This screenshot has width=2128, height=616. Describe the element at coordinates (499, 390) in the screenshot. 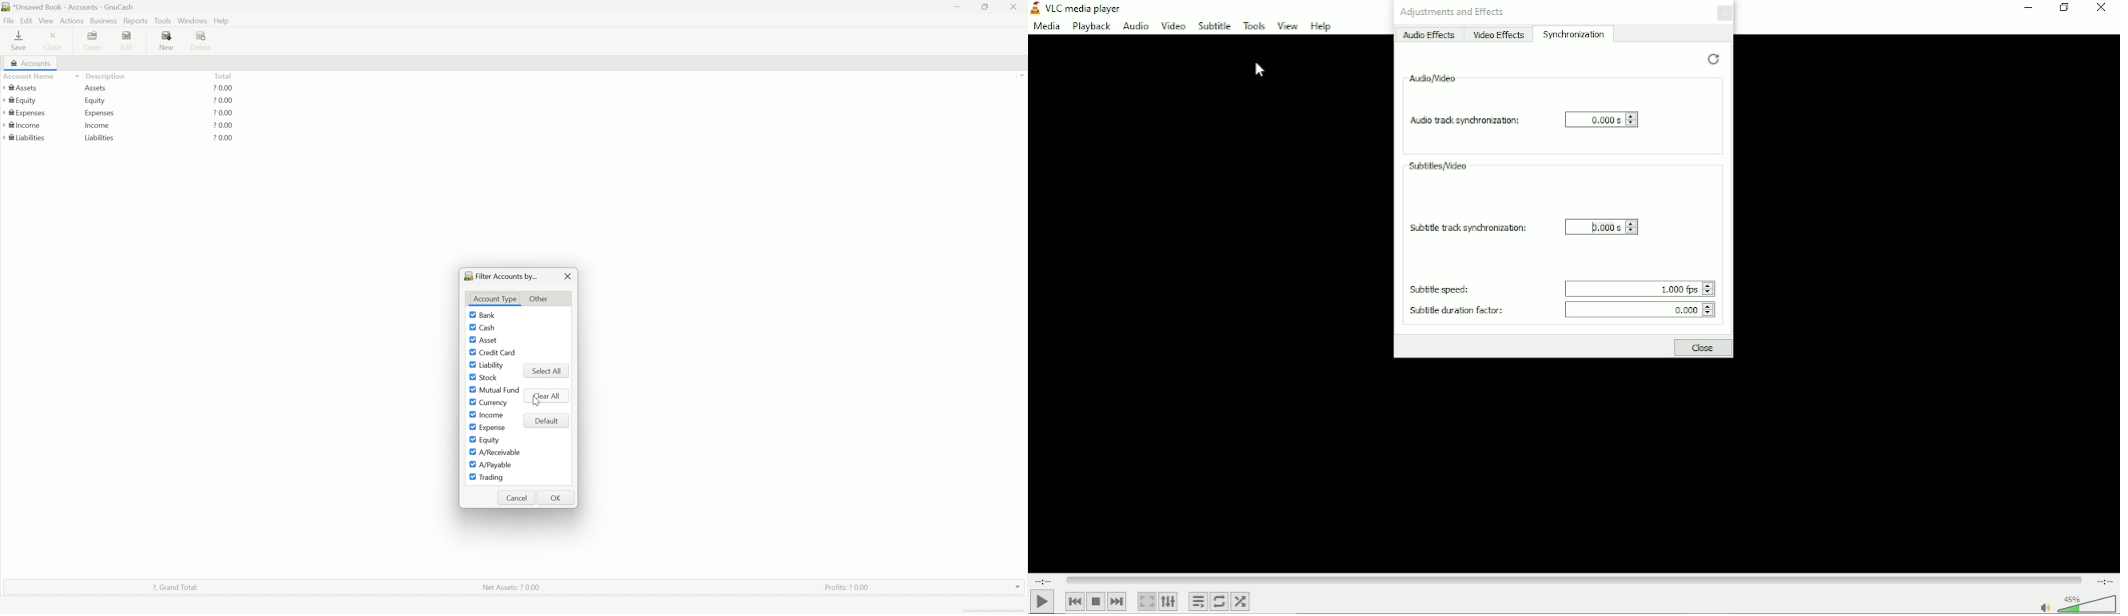

I see `Mutual fund` at that location.